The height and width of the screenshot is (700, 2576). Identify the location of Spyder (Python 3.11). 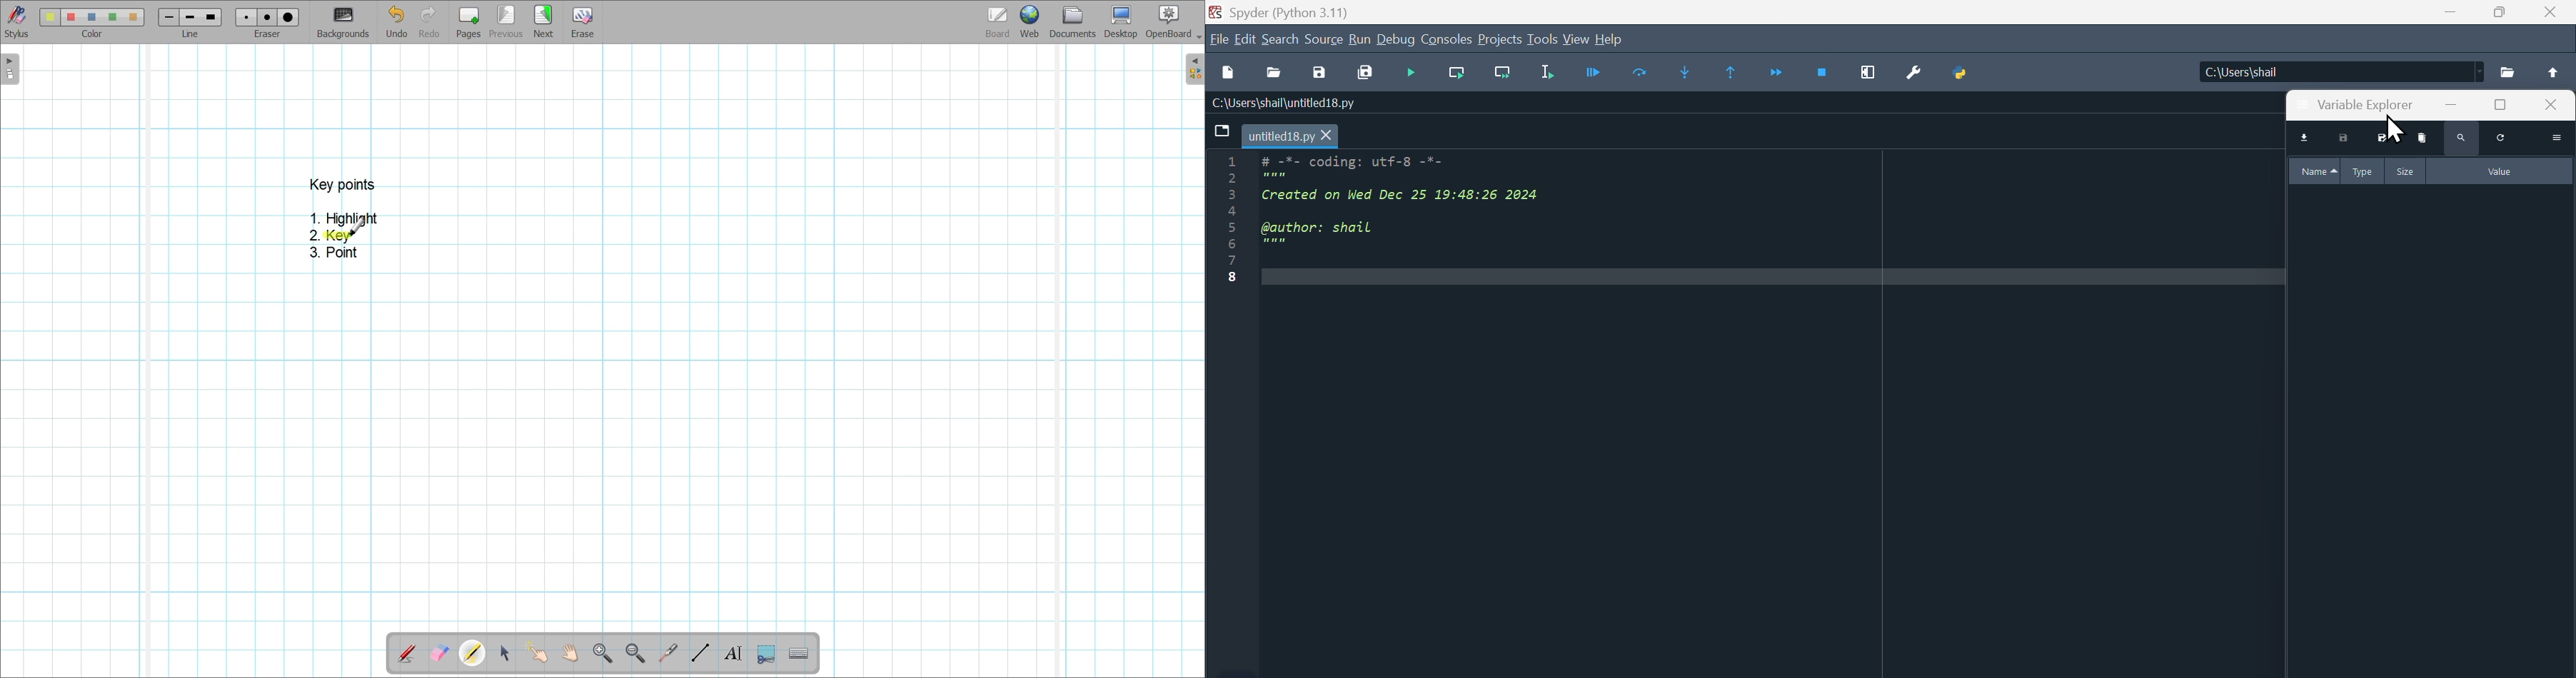
(1316, 11).